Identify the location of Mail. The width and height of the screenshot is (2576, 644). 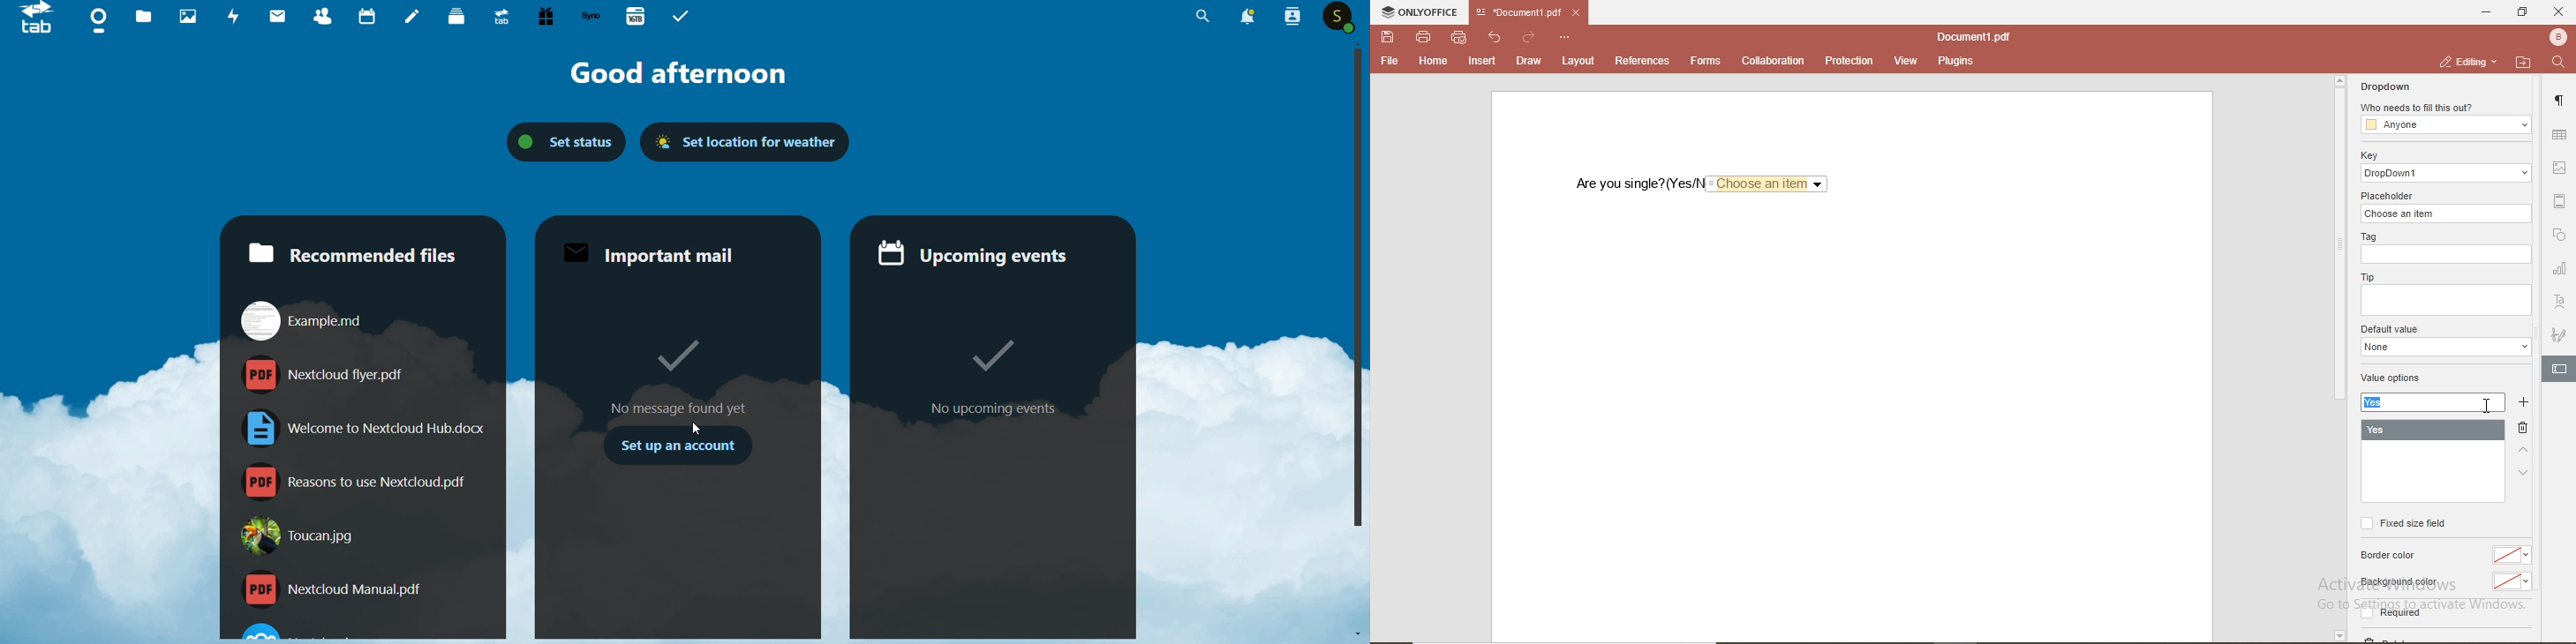
(274, 16).